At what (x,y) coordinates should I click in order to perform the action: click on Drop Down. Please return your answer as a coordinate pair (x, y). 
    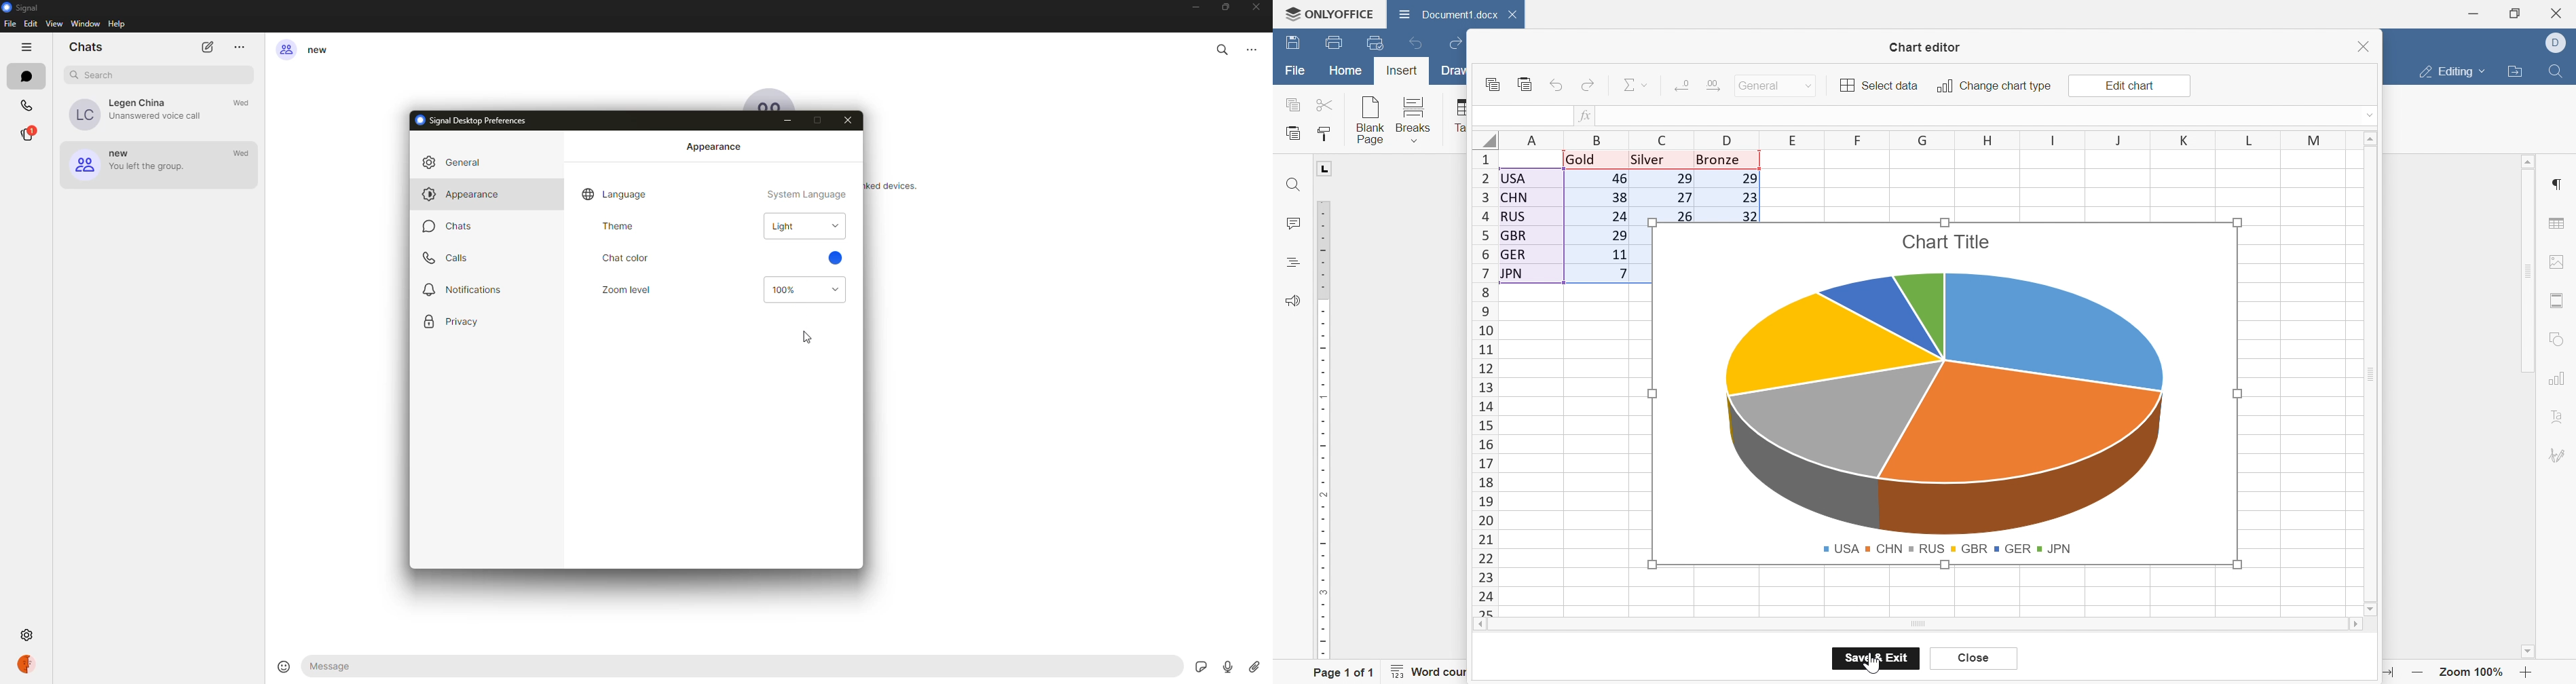
    Looking at the image, I should click on (1807, 86).